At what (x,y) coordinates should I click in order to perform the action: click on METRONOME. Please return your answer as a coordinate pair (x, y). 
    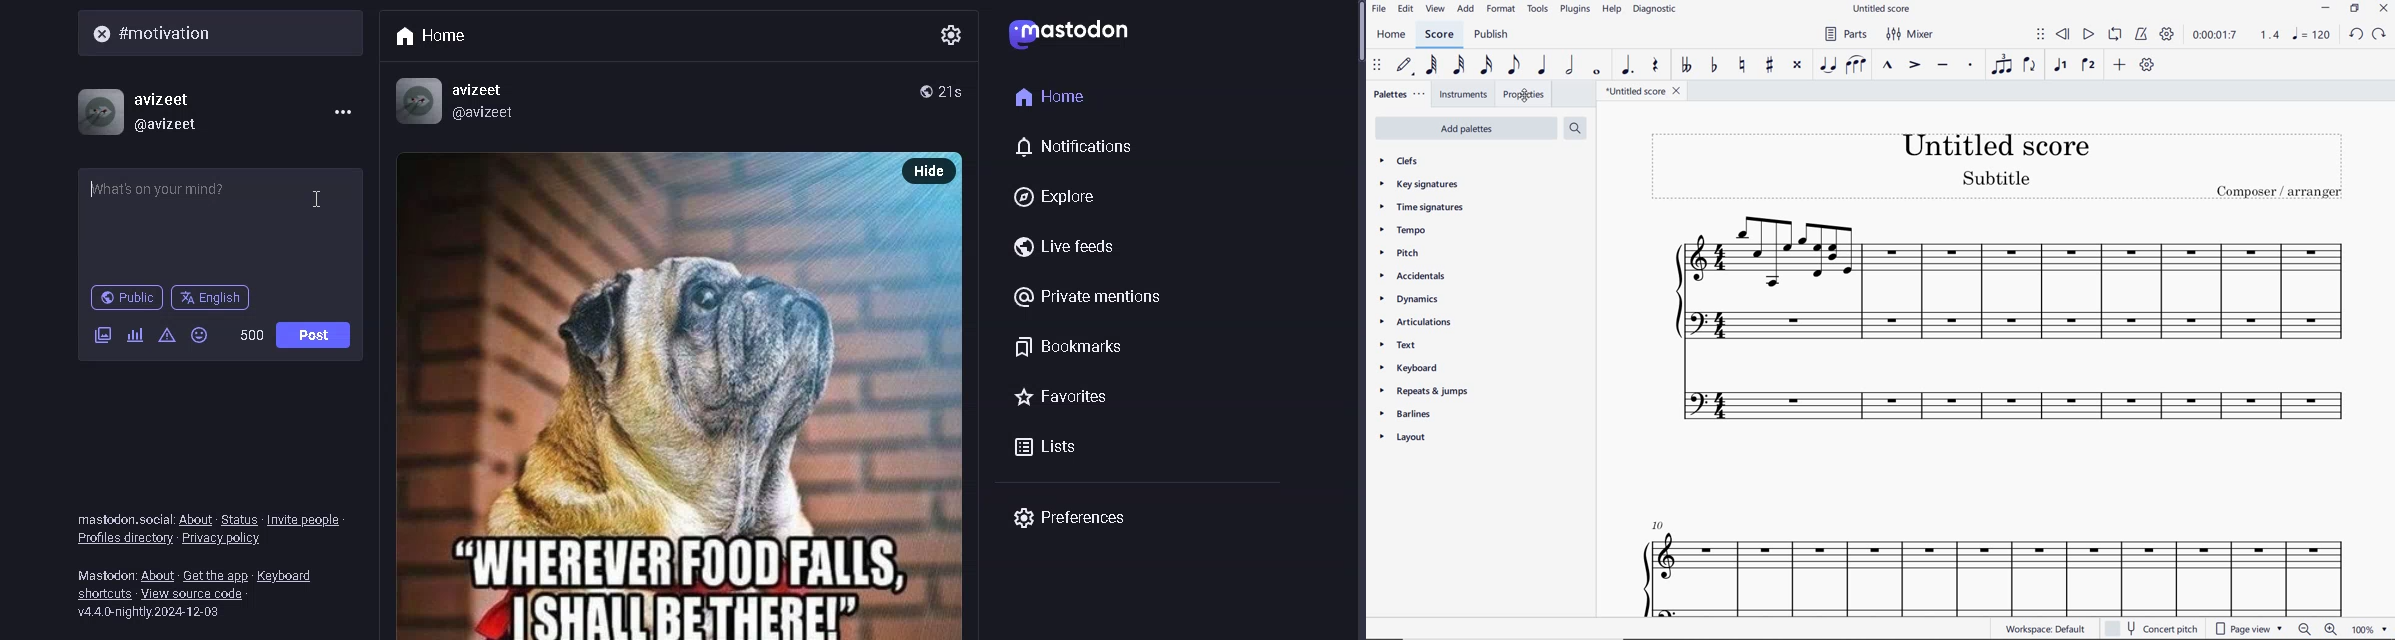
    Looking at the image, I should click on (2143, 33).